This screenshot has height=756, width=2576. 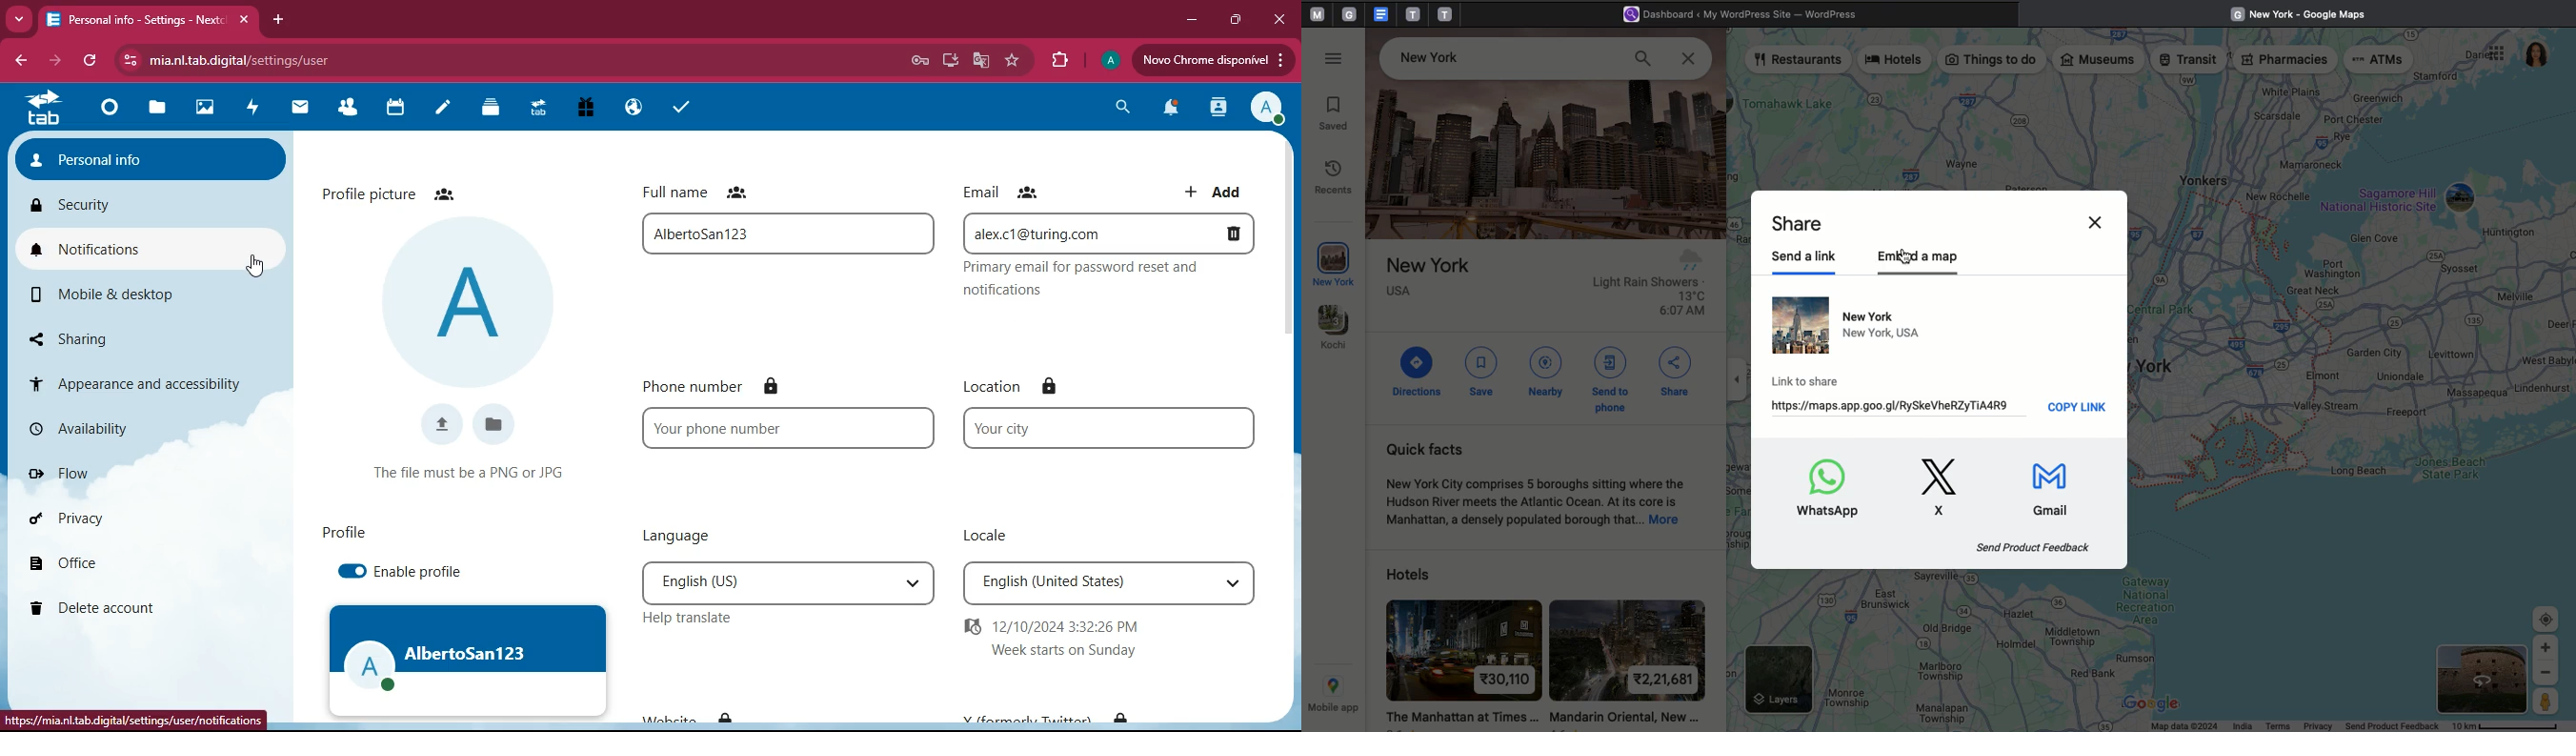 What do you see at coordinates (791, 582) in the screenshot?
I see `language` at bounding box center [791, 582].